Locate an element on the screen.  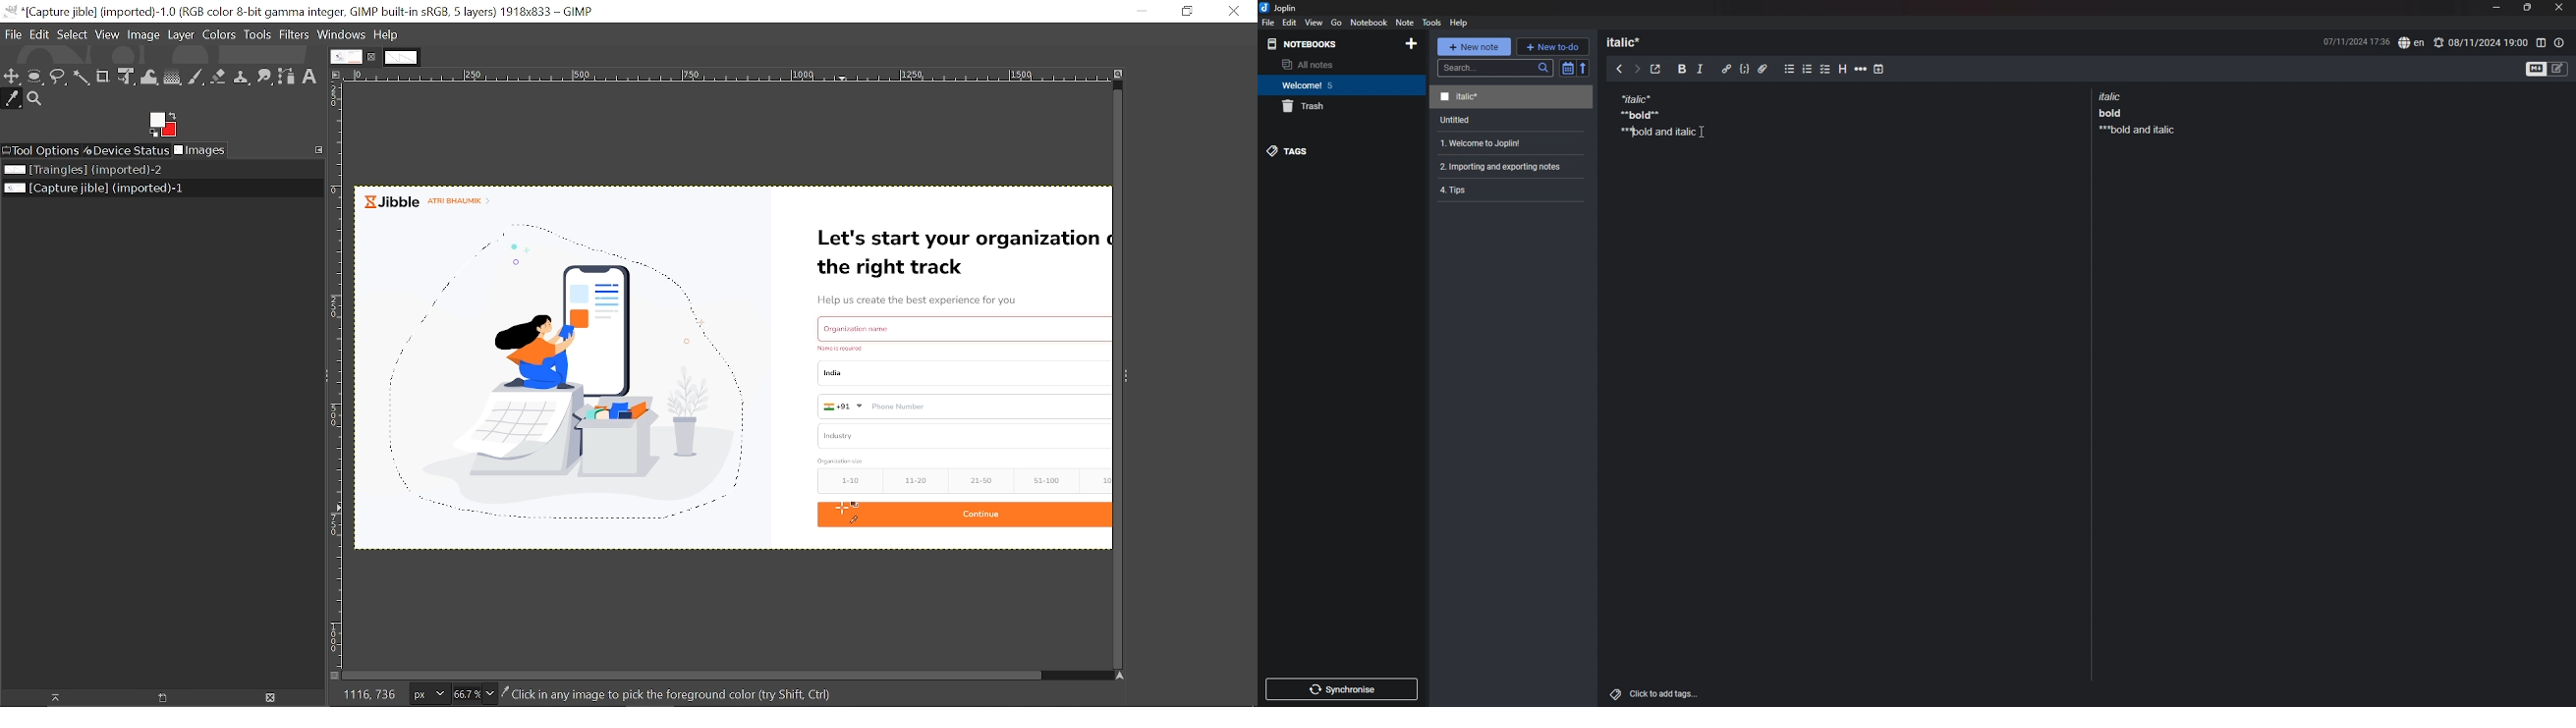
trash is located at coordinates (1342, 106).